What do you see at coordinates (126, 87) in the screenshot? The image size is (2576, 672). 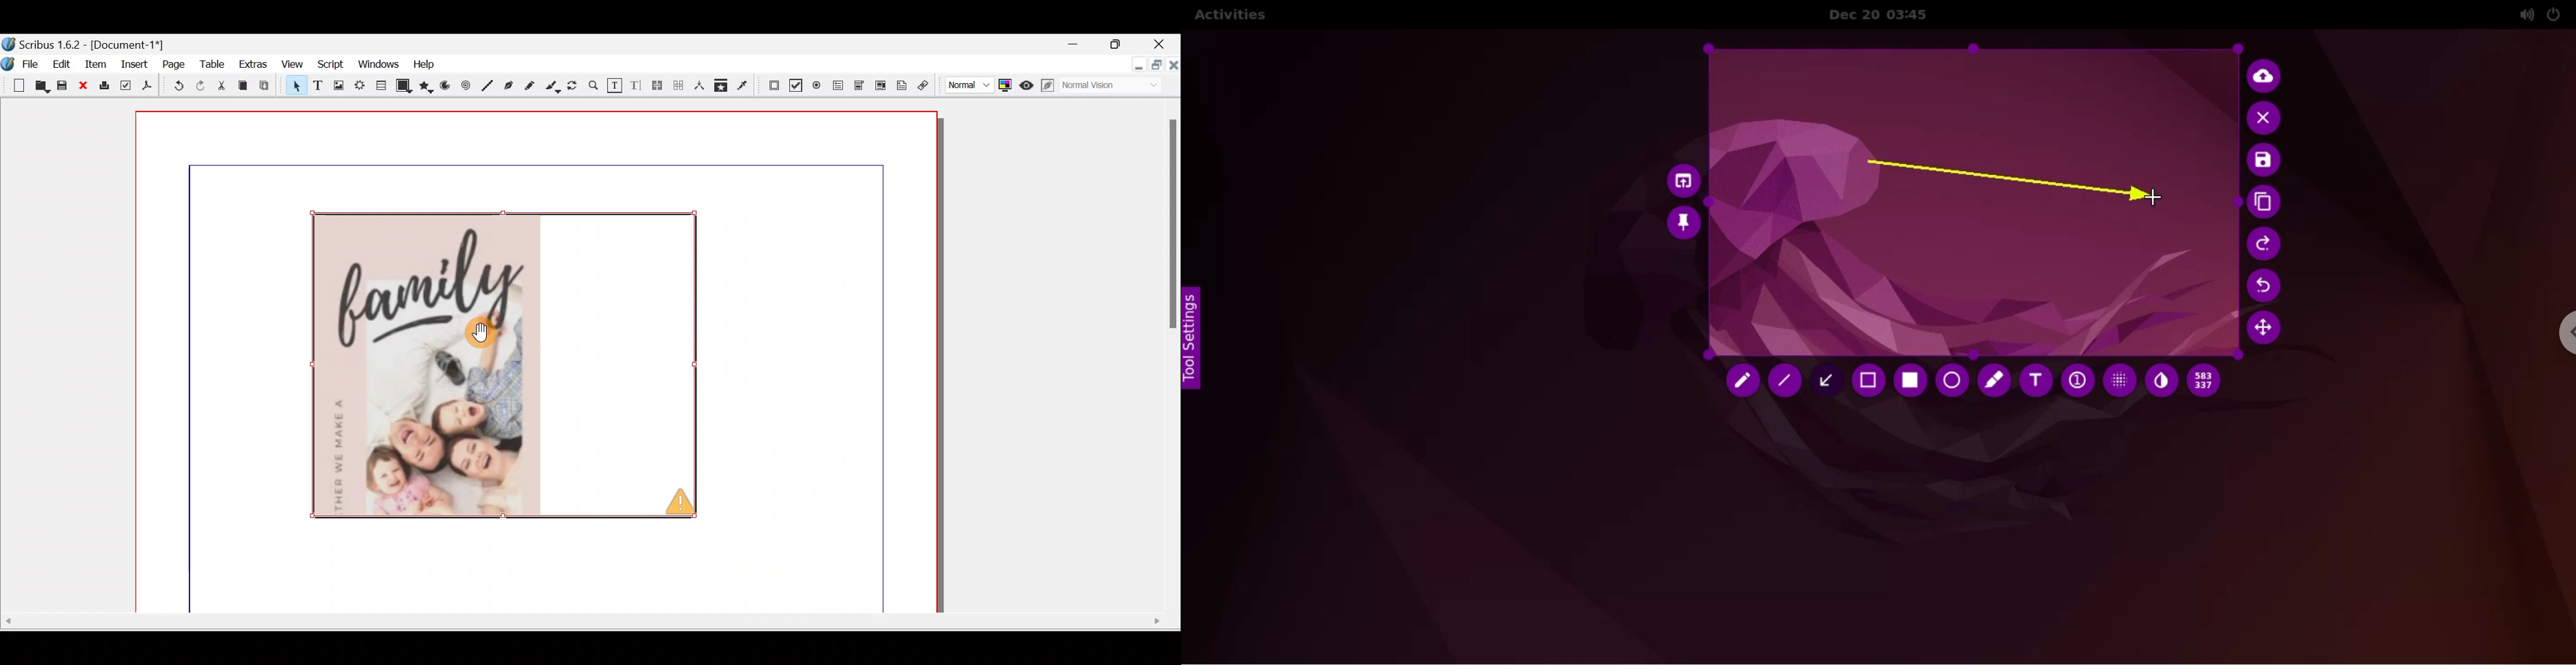 I see `Preflight verifier` at bounding box center [126, 87].